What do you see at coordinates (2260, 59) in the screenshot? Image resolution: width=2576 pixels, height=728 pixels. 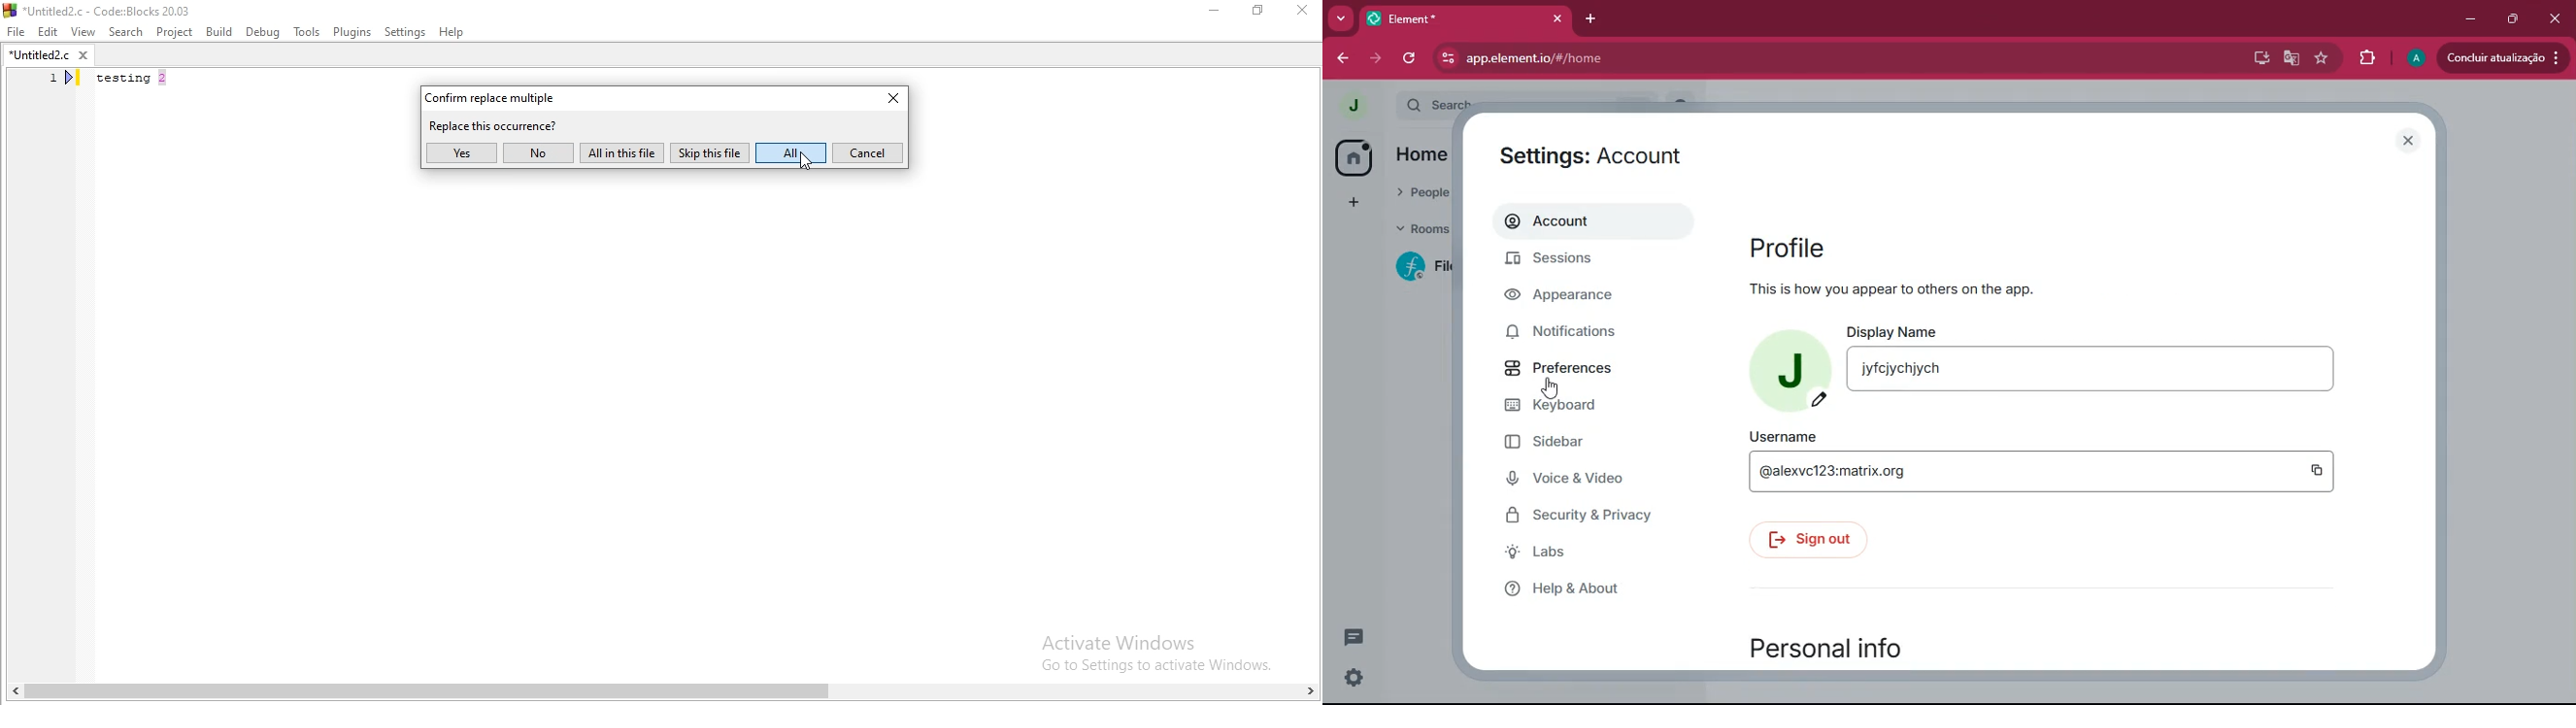 I see `desktop` at bounding box center [2260, 59].